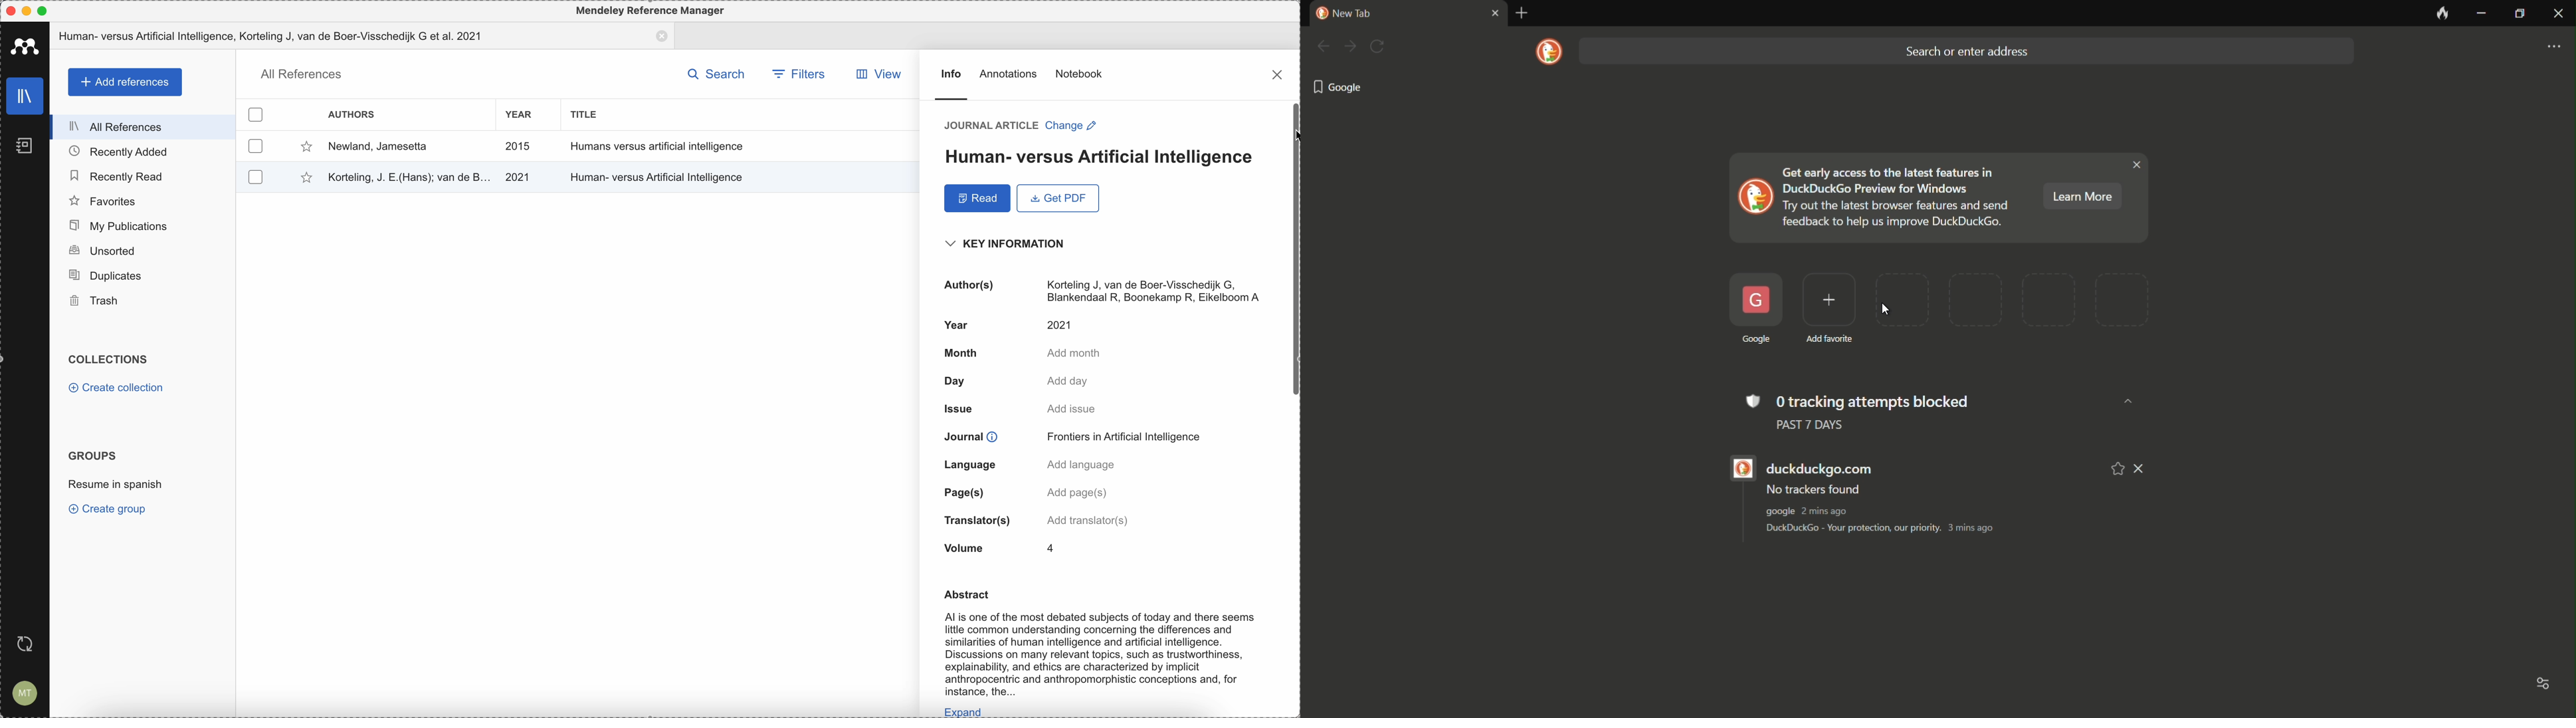 The image size is (2576, 728). What do you see at coordinates (1073, 126) in the screenshot?
I see `change` at bounding box center [1073, 126].